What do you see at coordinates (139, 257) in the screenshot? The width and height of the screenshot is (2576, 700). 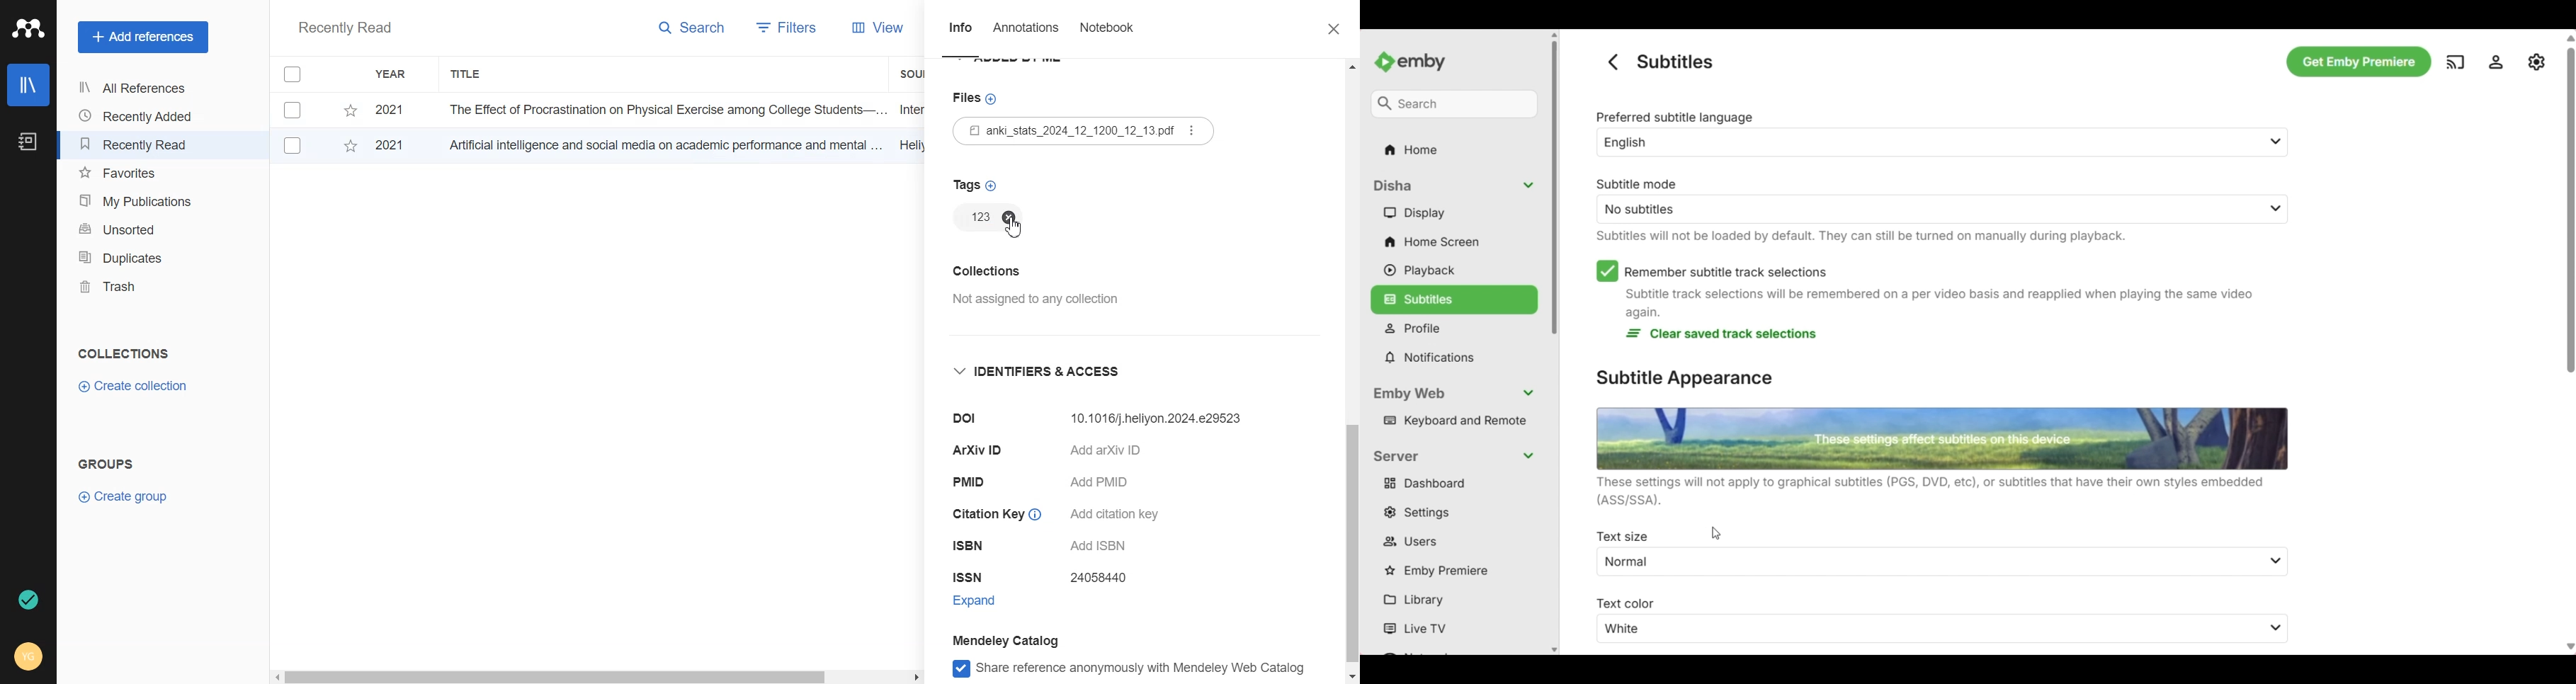 I see `Duplicates` at bounding box center [139, 257].